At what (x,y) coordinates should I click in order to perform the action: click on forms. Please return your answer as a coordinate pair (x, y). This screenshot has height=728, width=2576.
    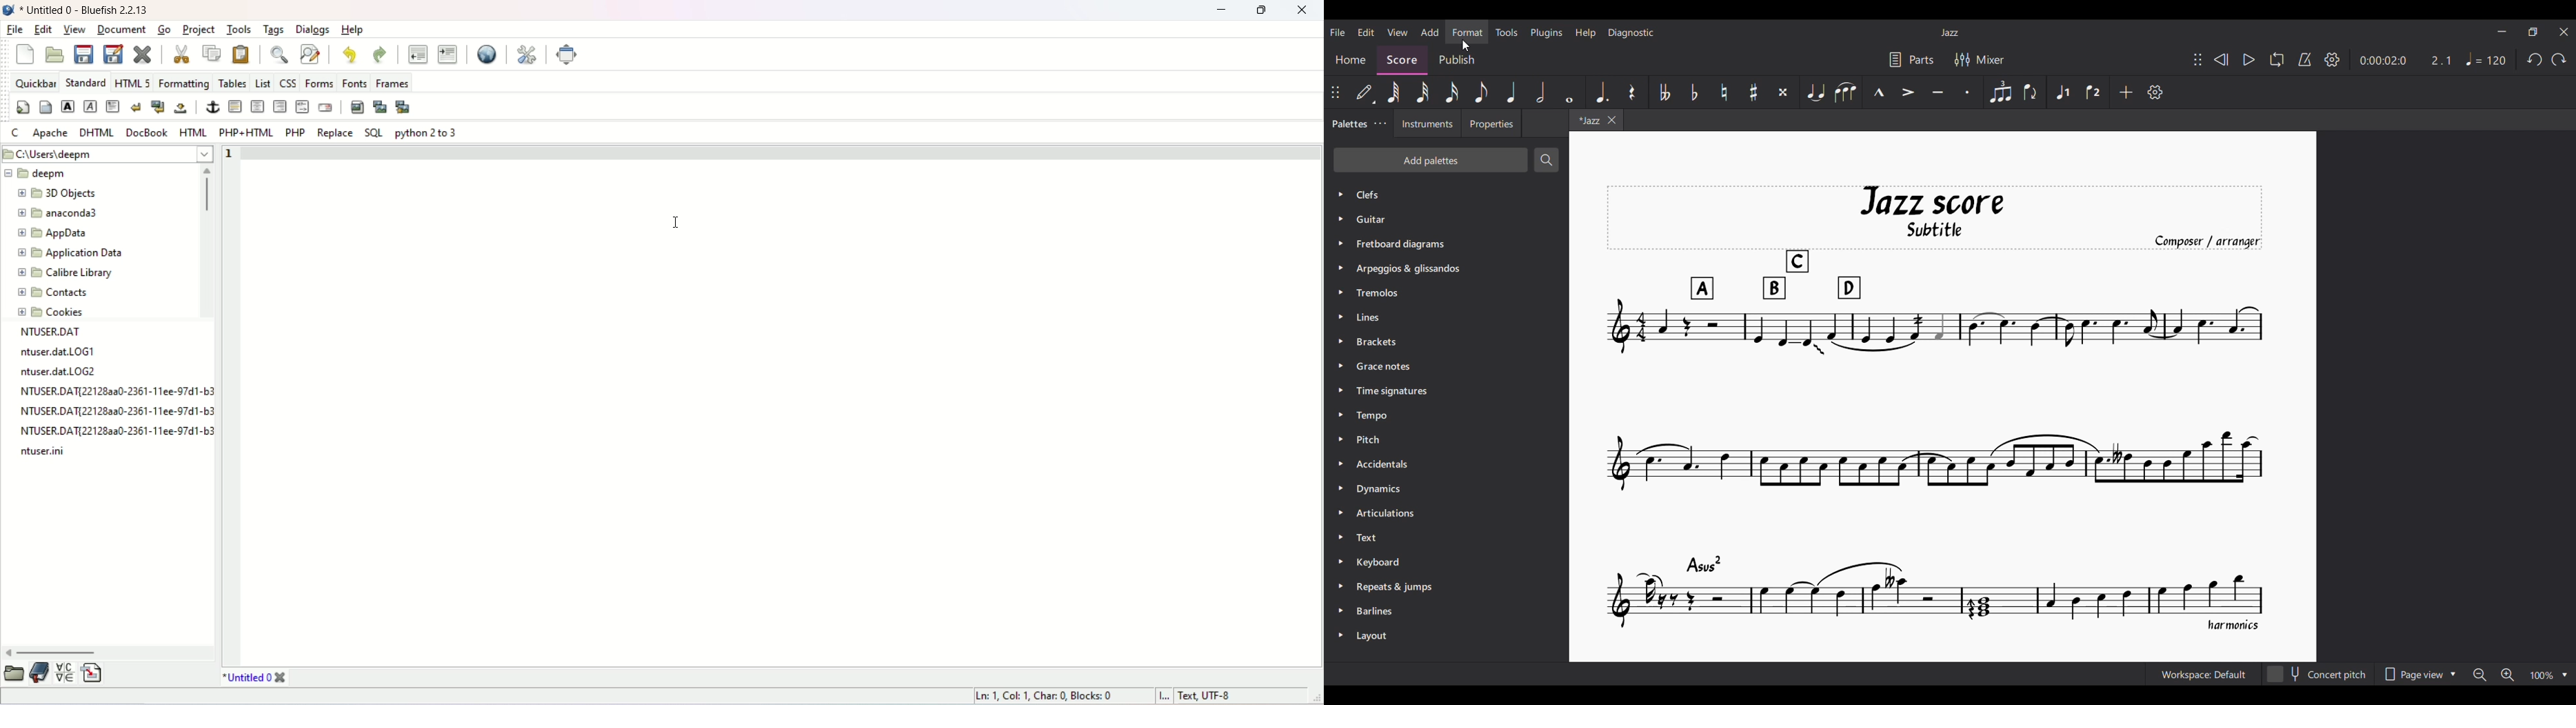
    Looking at the image, I should click on (321, 85).